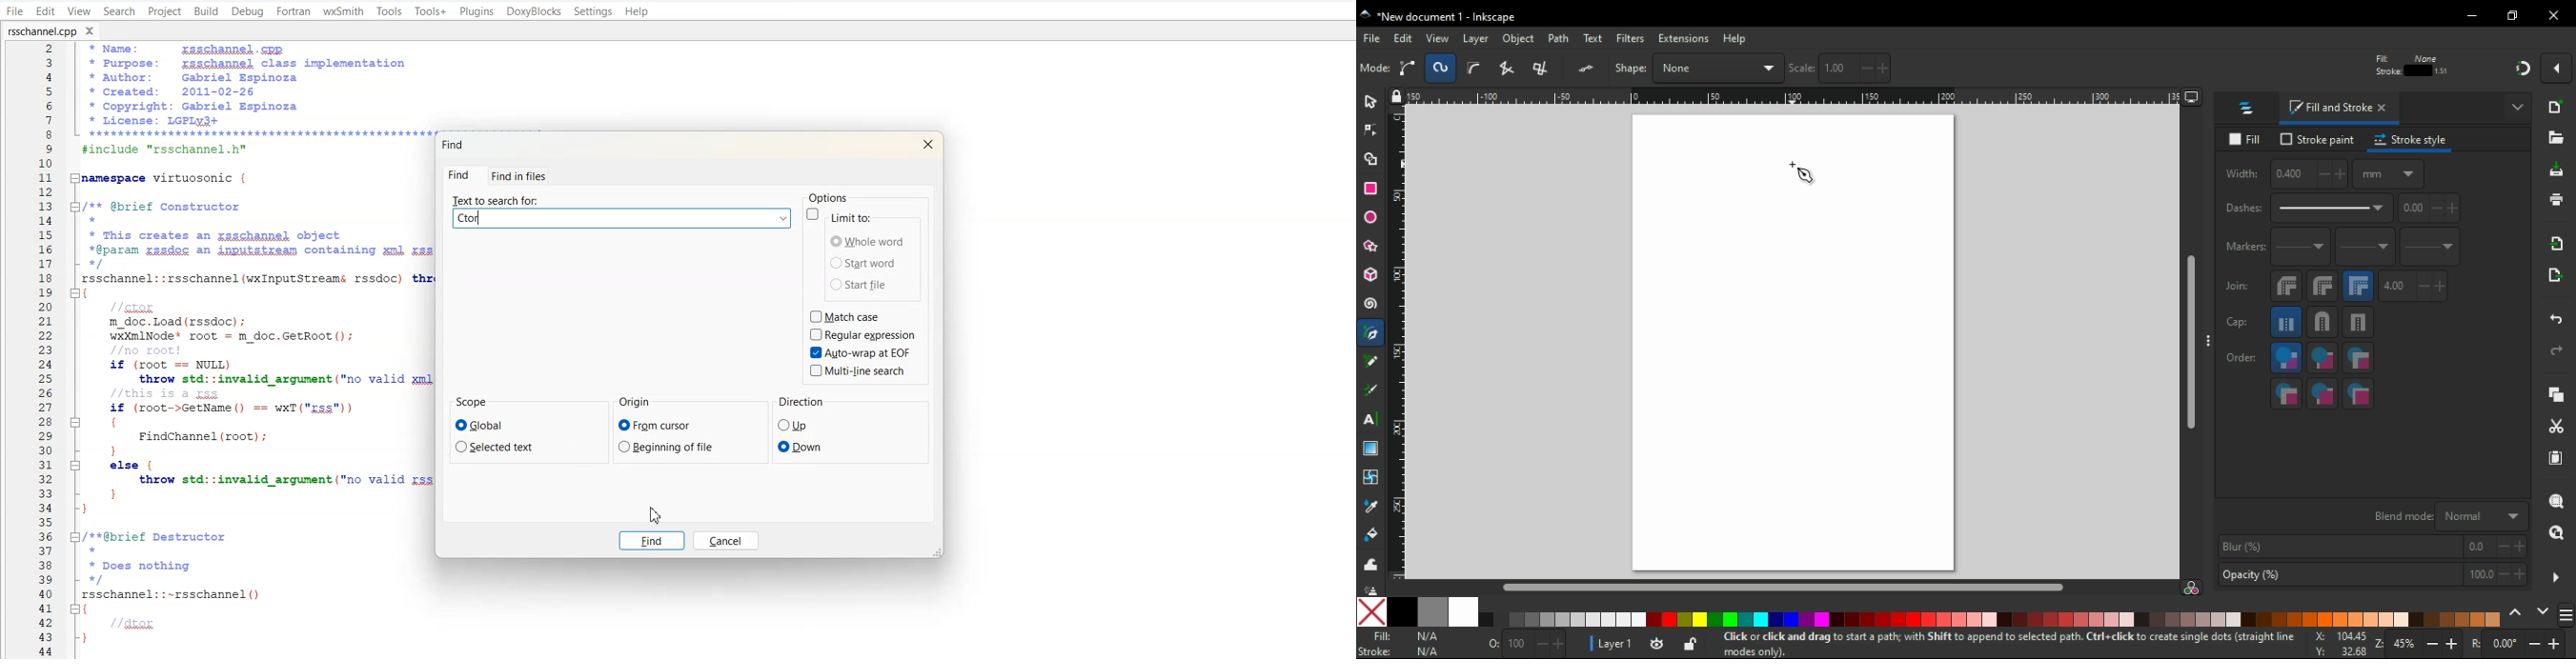  What do you see at coordinates (76, 466) in the screenshot?
I see `Collapse` at bounding box center [76, 466].